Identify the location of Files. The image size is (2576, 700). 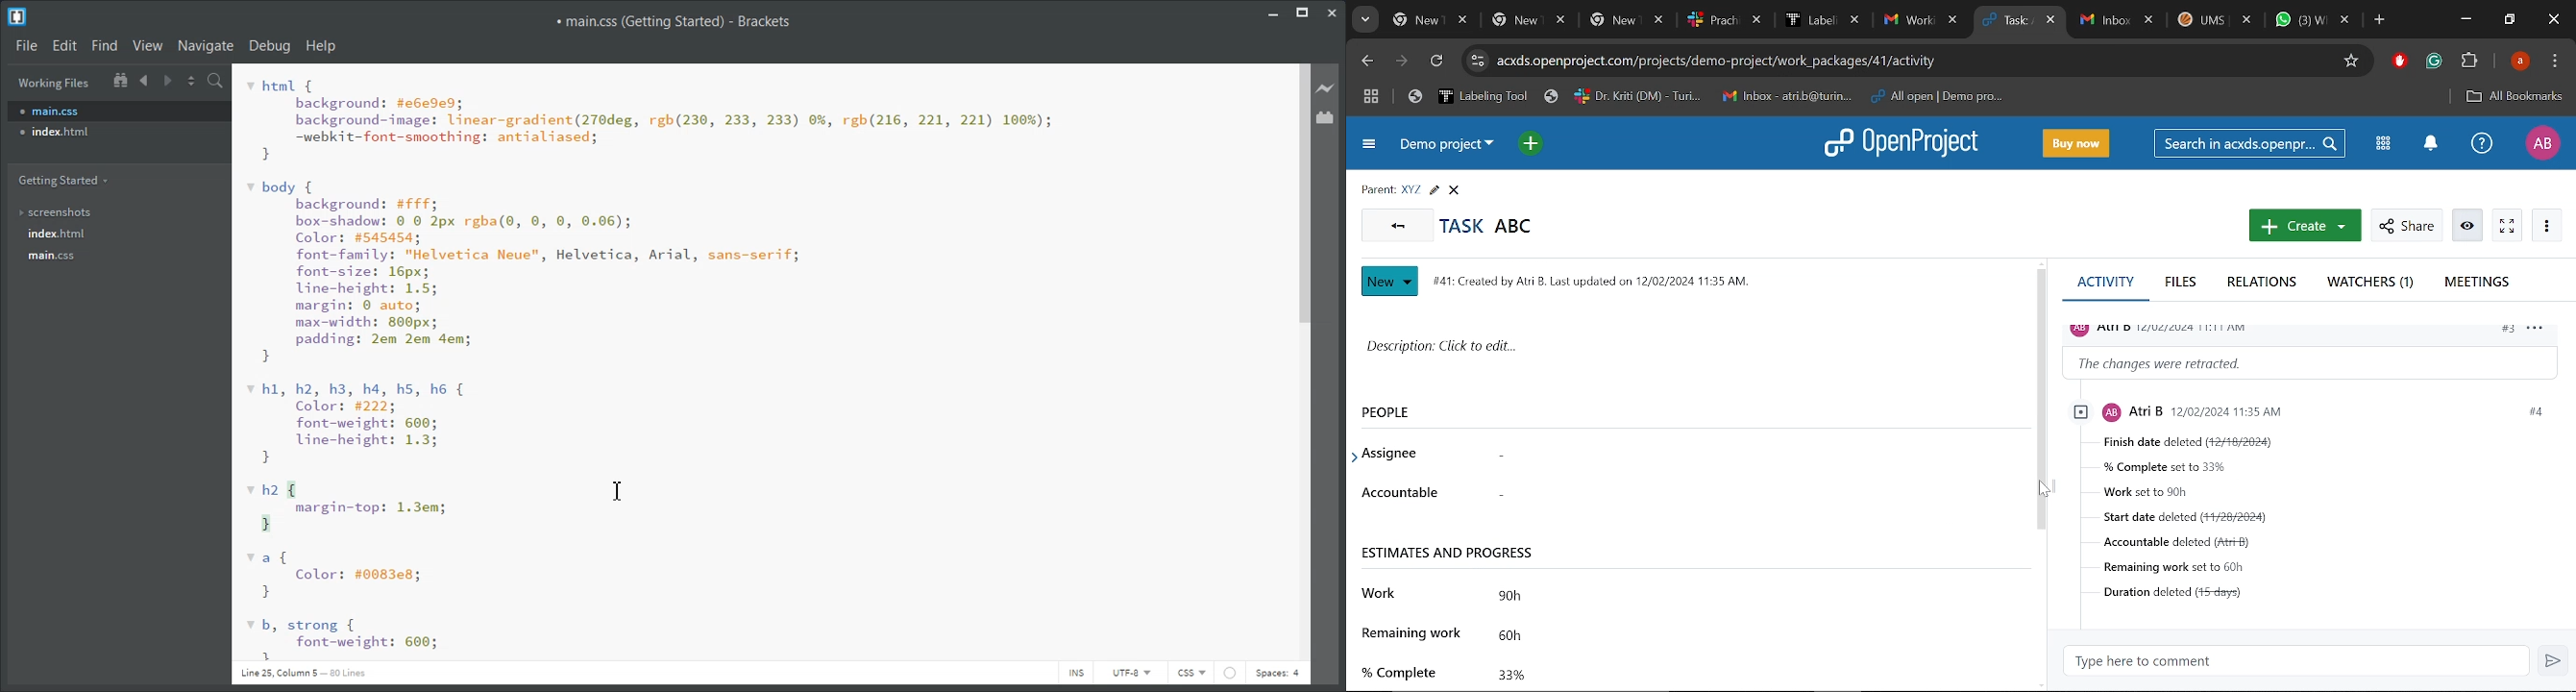
(2182, 283).